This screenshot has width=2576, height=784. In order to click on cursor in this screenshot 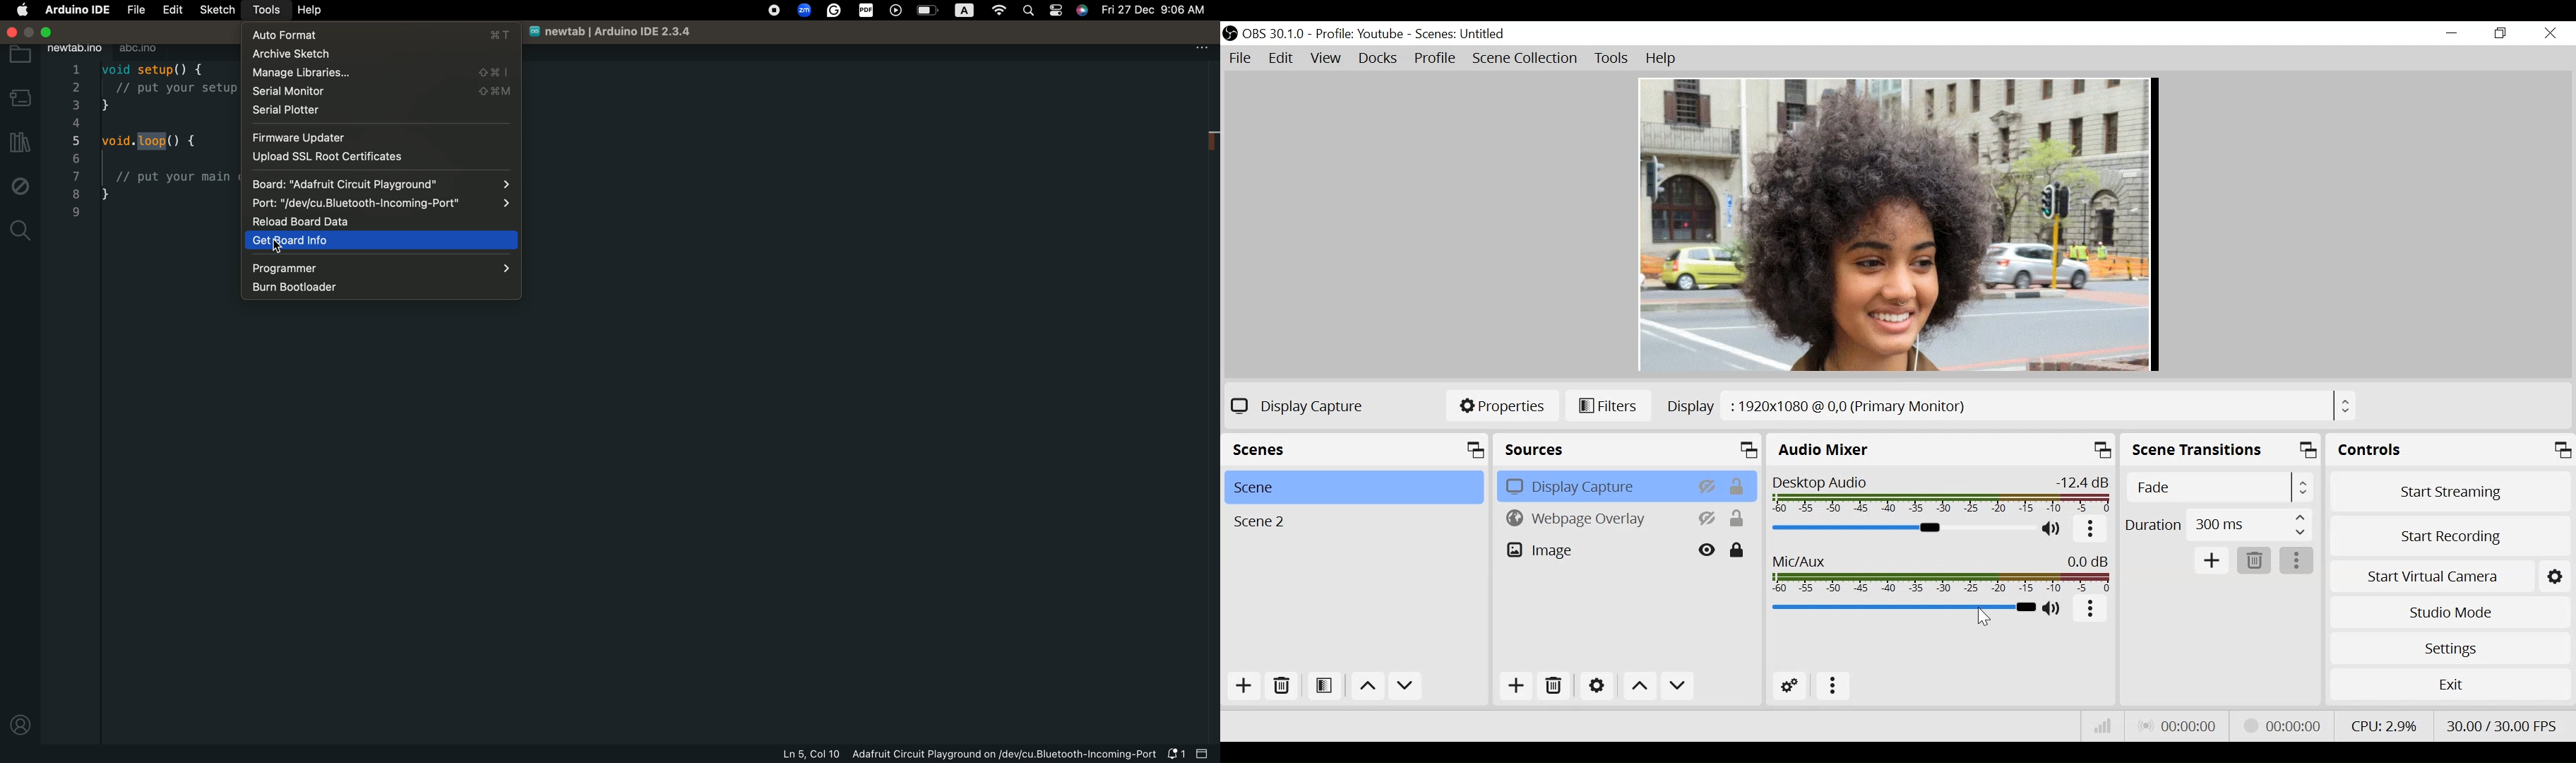, I will do `click(1984, 619)`.